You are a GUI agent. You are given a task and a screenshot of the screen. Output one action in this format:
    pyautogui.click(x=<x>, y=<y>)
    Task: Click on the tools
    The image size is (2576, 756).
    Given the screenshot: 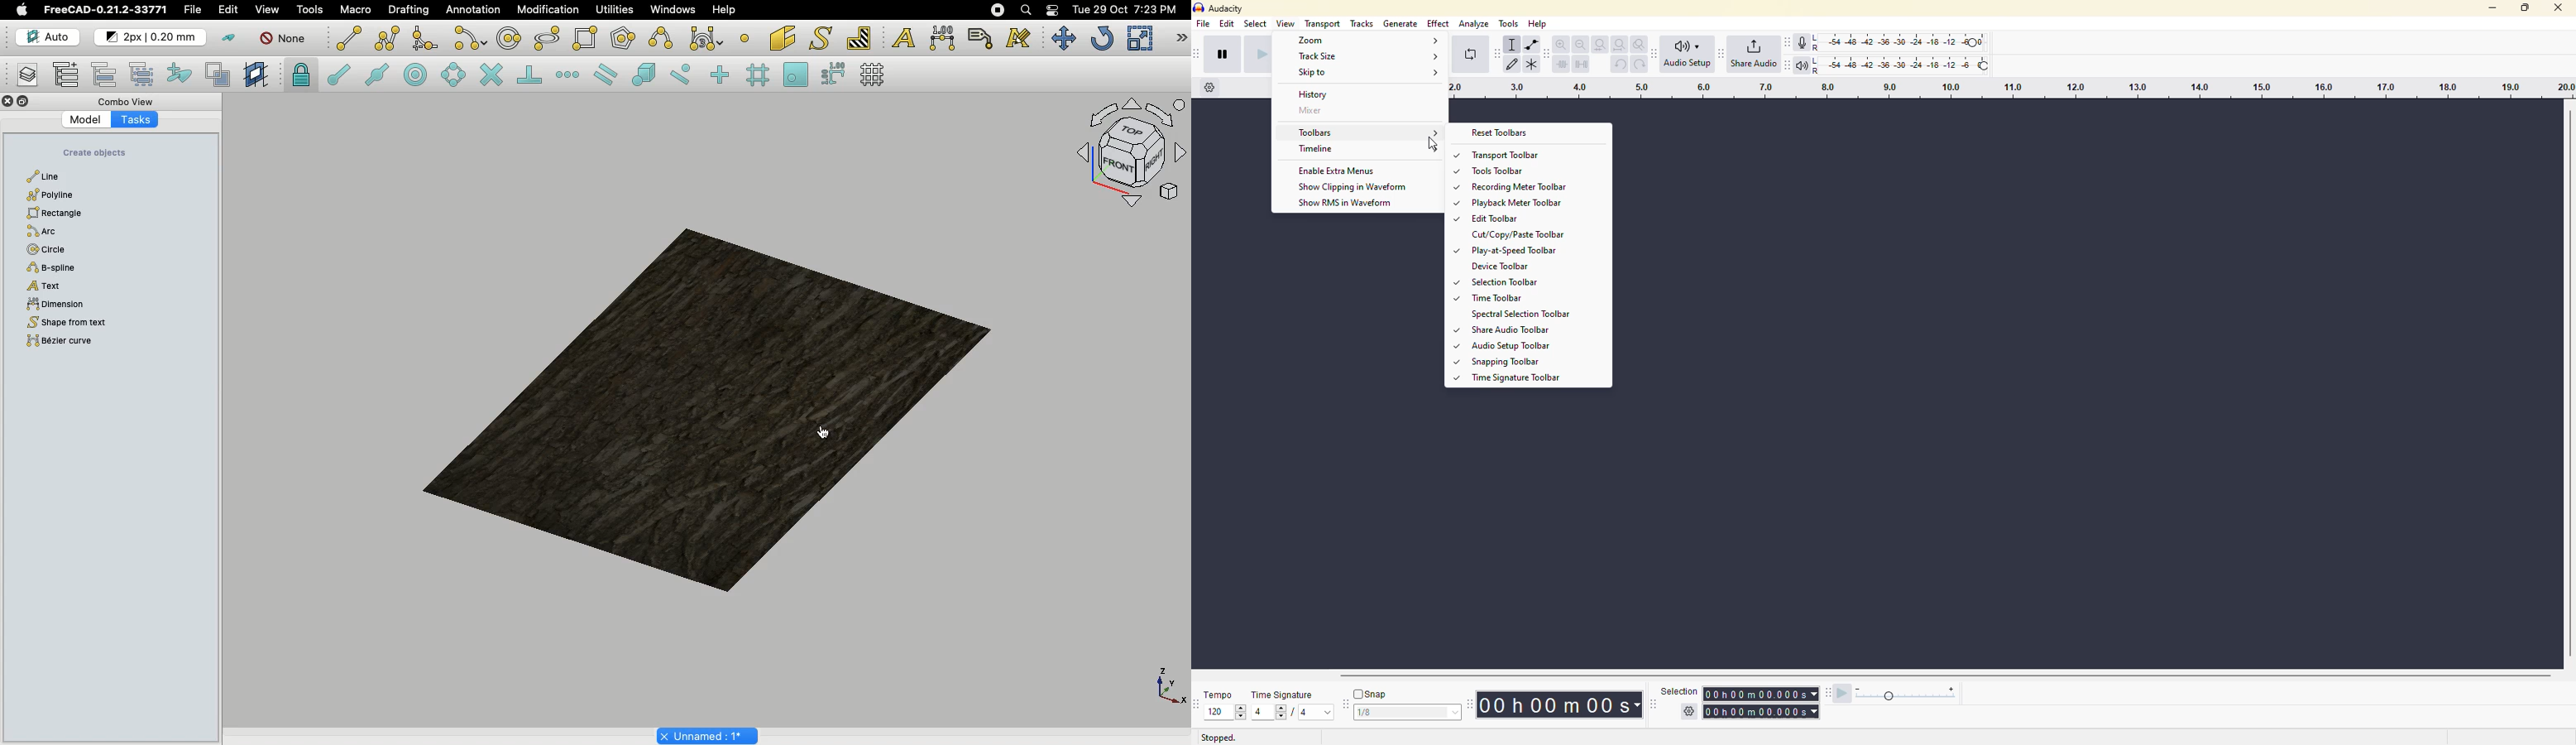 What is the action you would take?
    pyautogui.click(x=1509, y=25)
    